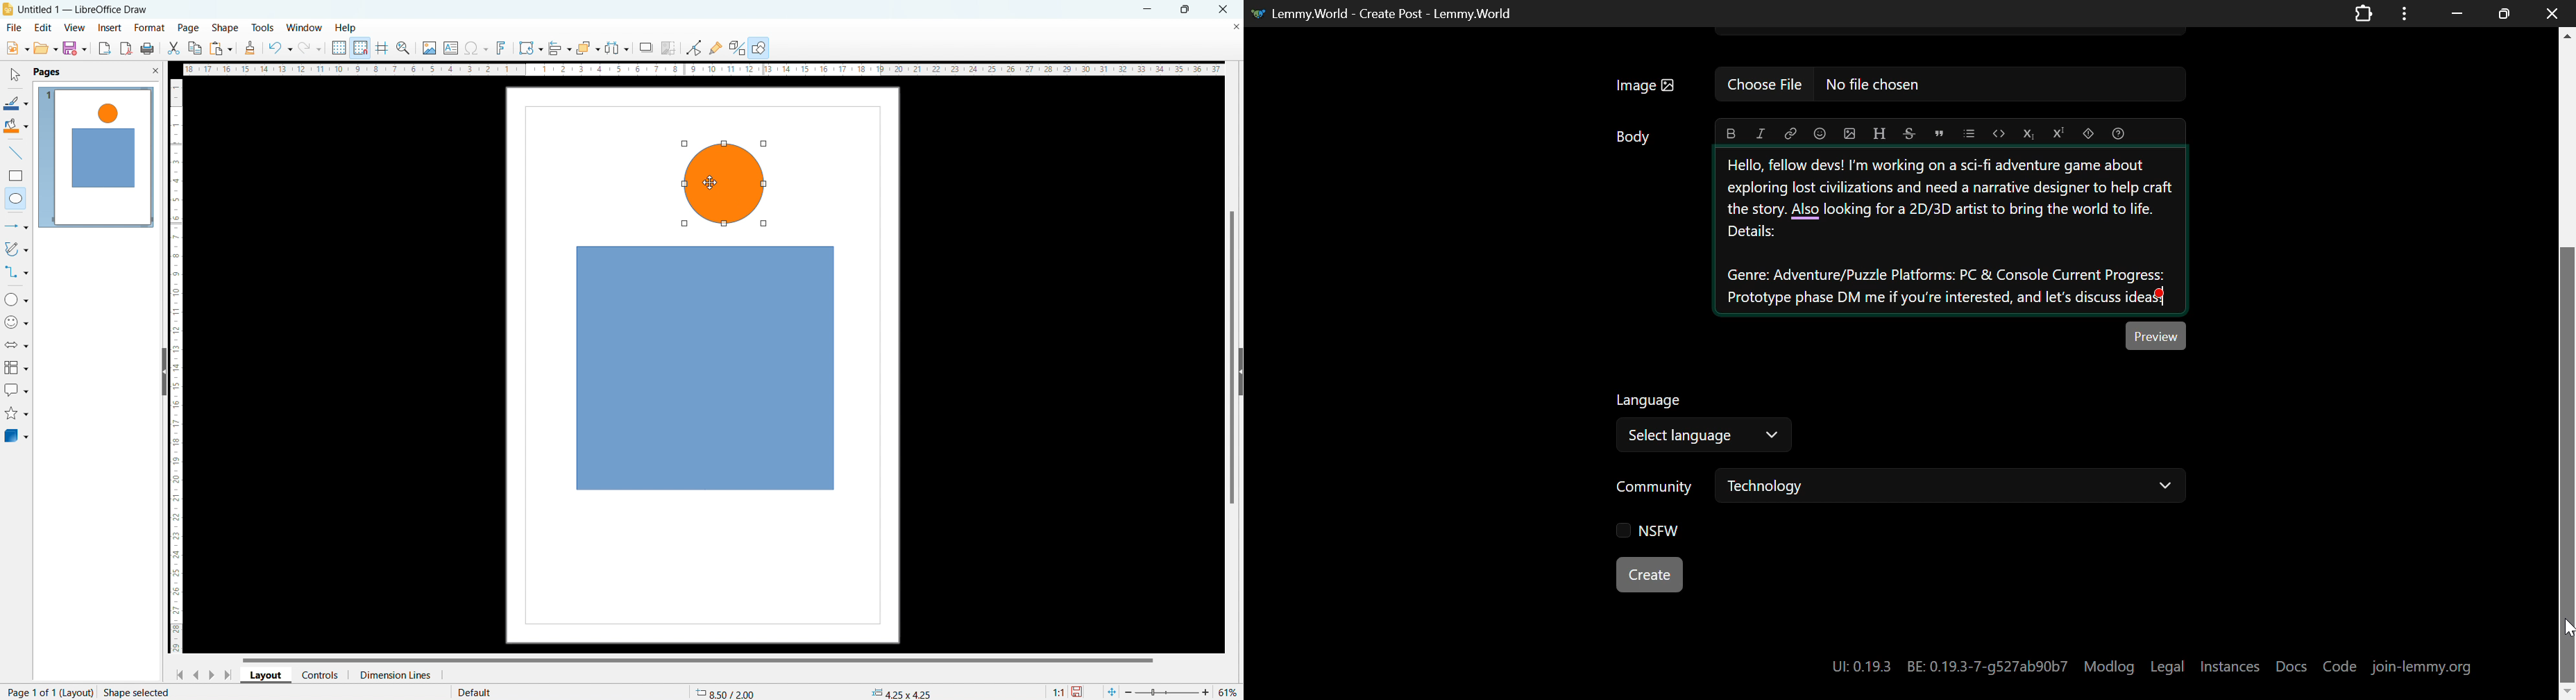 The height and width of the screenshot is (700, 2576). Describe the element at coordinates (1236, 26) in the screenshot. I see `close document` at that location.